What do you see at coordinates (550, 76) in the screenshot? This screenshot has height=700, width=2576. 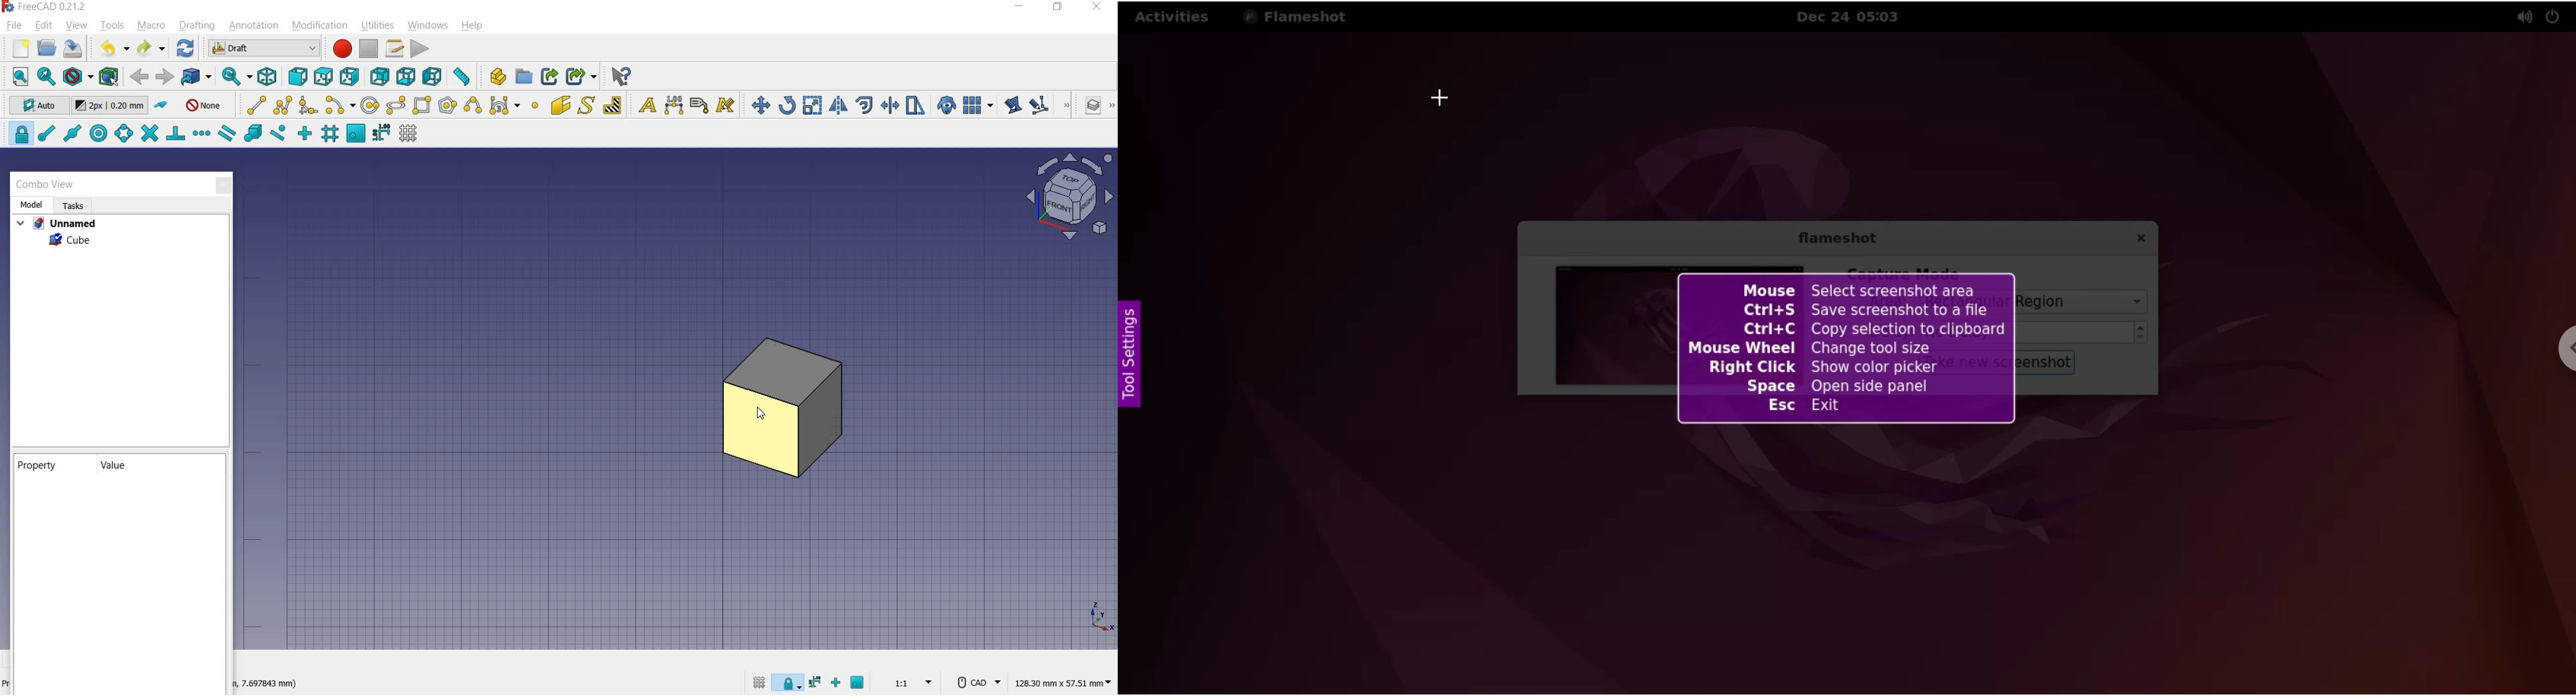 I see `make link` at bounding box center [550, 76].